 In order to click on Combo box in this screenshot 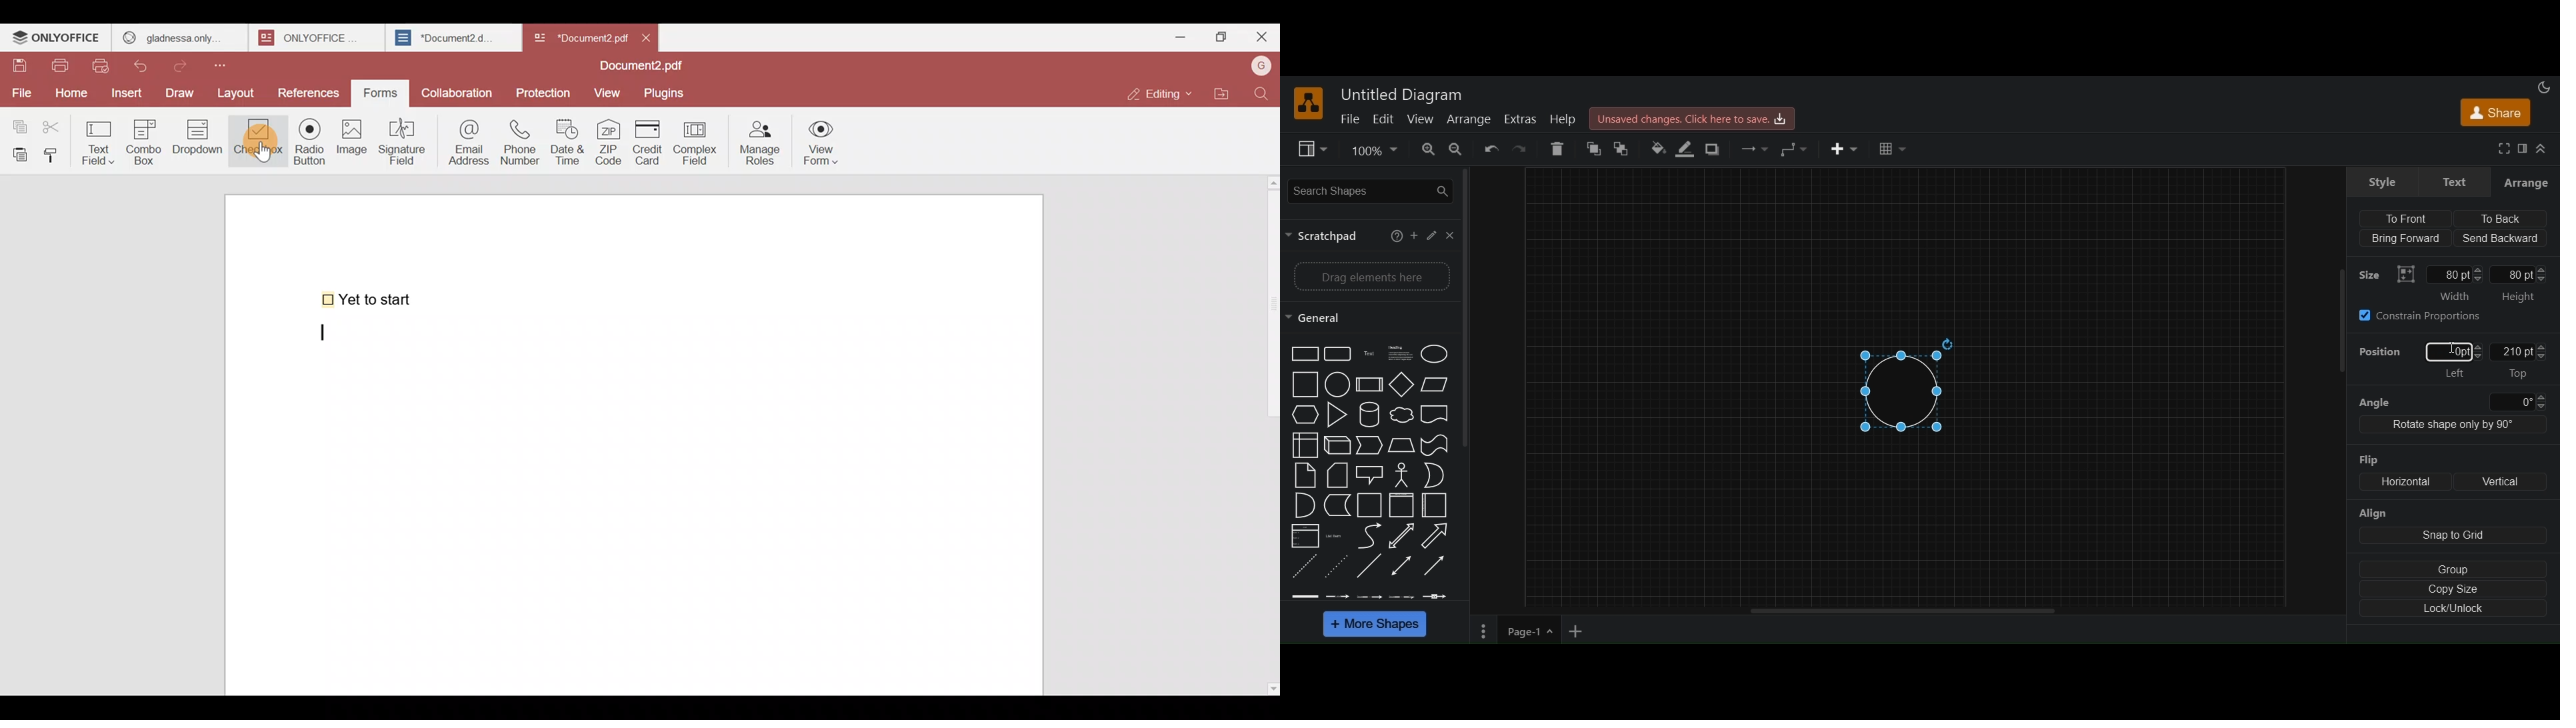, I will do `click(143, 140)`.